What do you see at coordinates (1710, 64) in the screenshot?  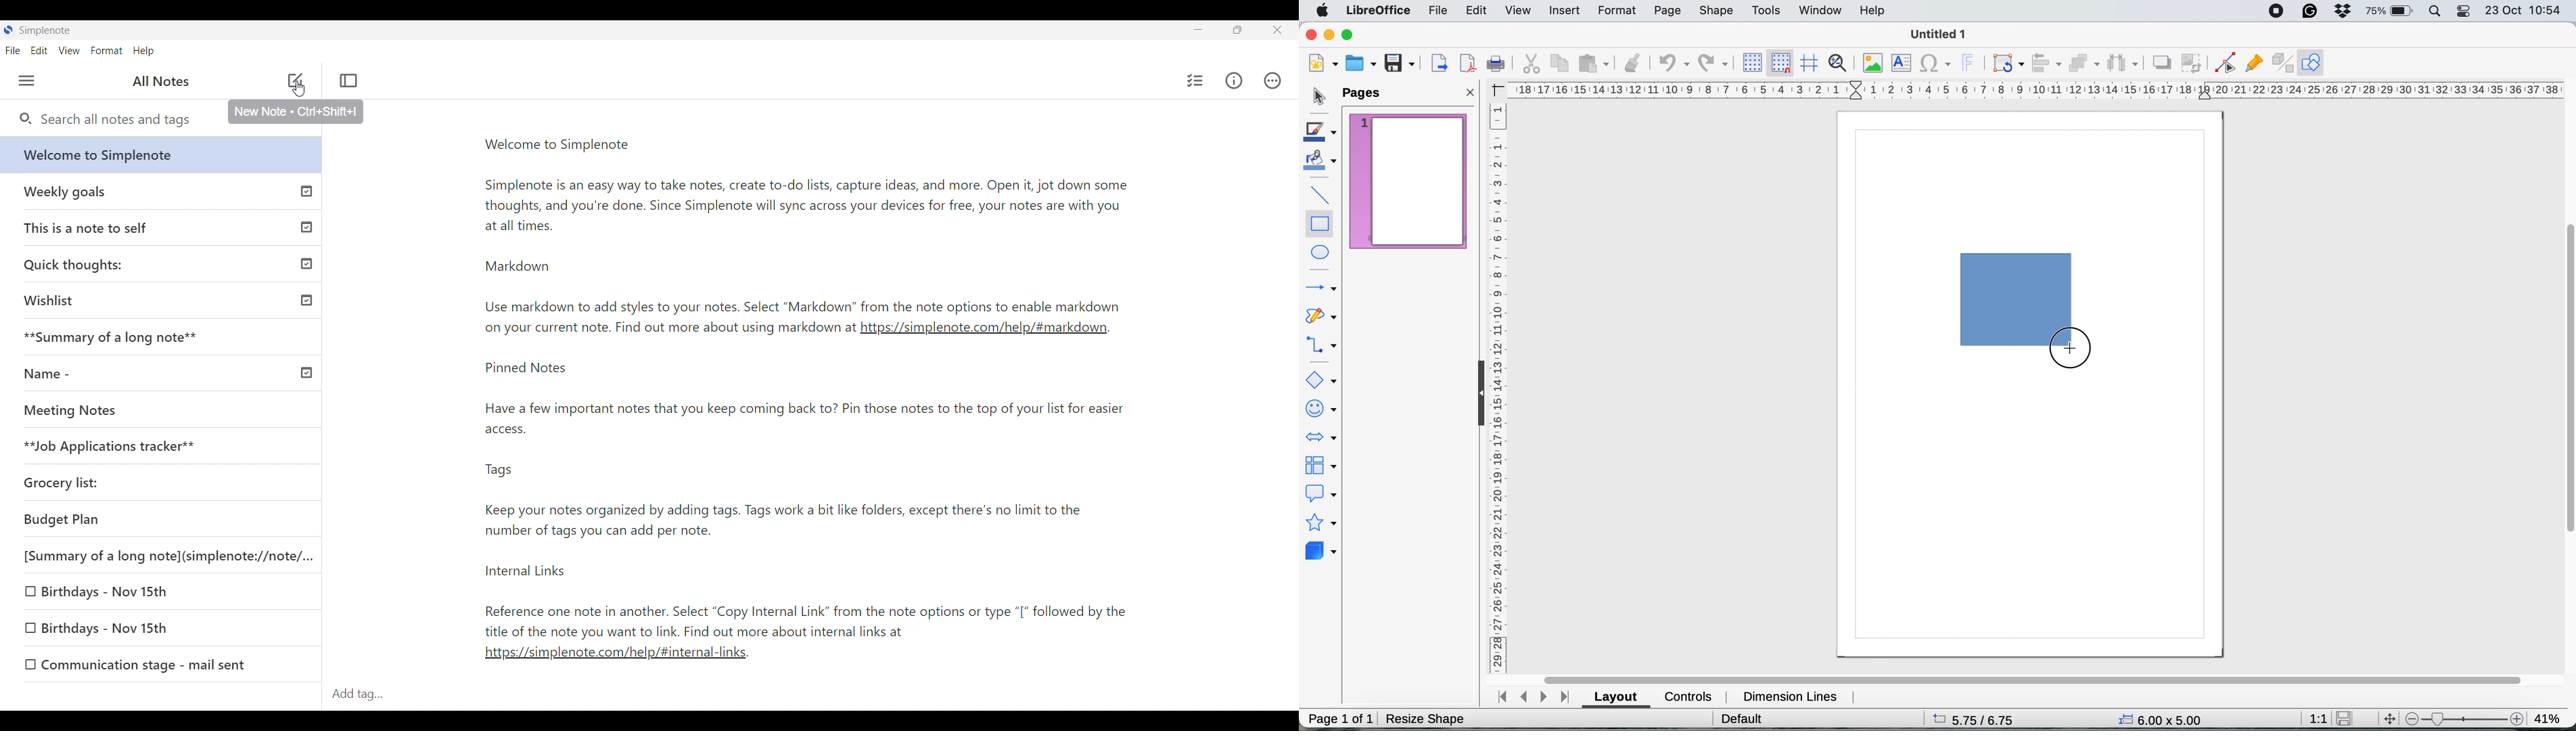 I see `redp` at bounding box center [1710, 64].